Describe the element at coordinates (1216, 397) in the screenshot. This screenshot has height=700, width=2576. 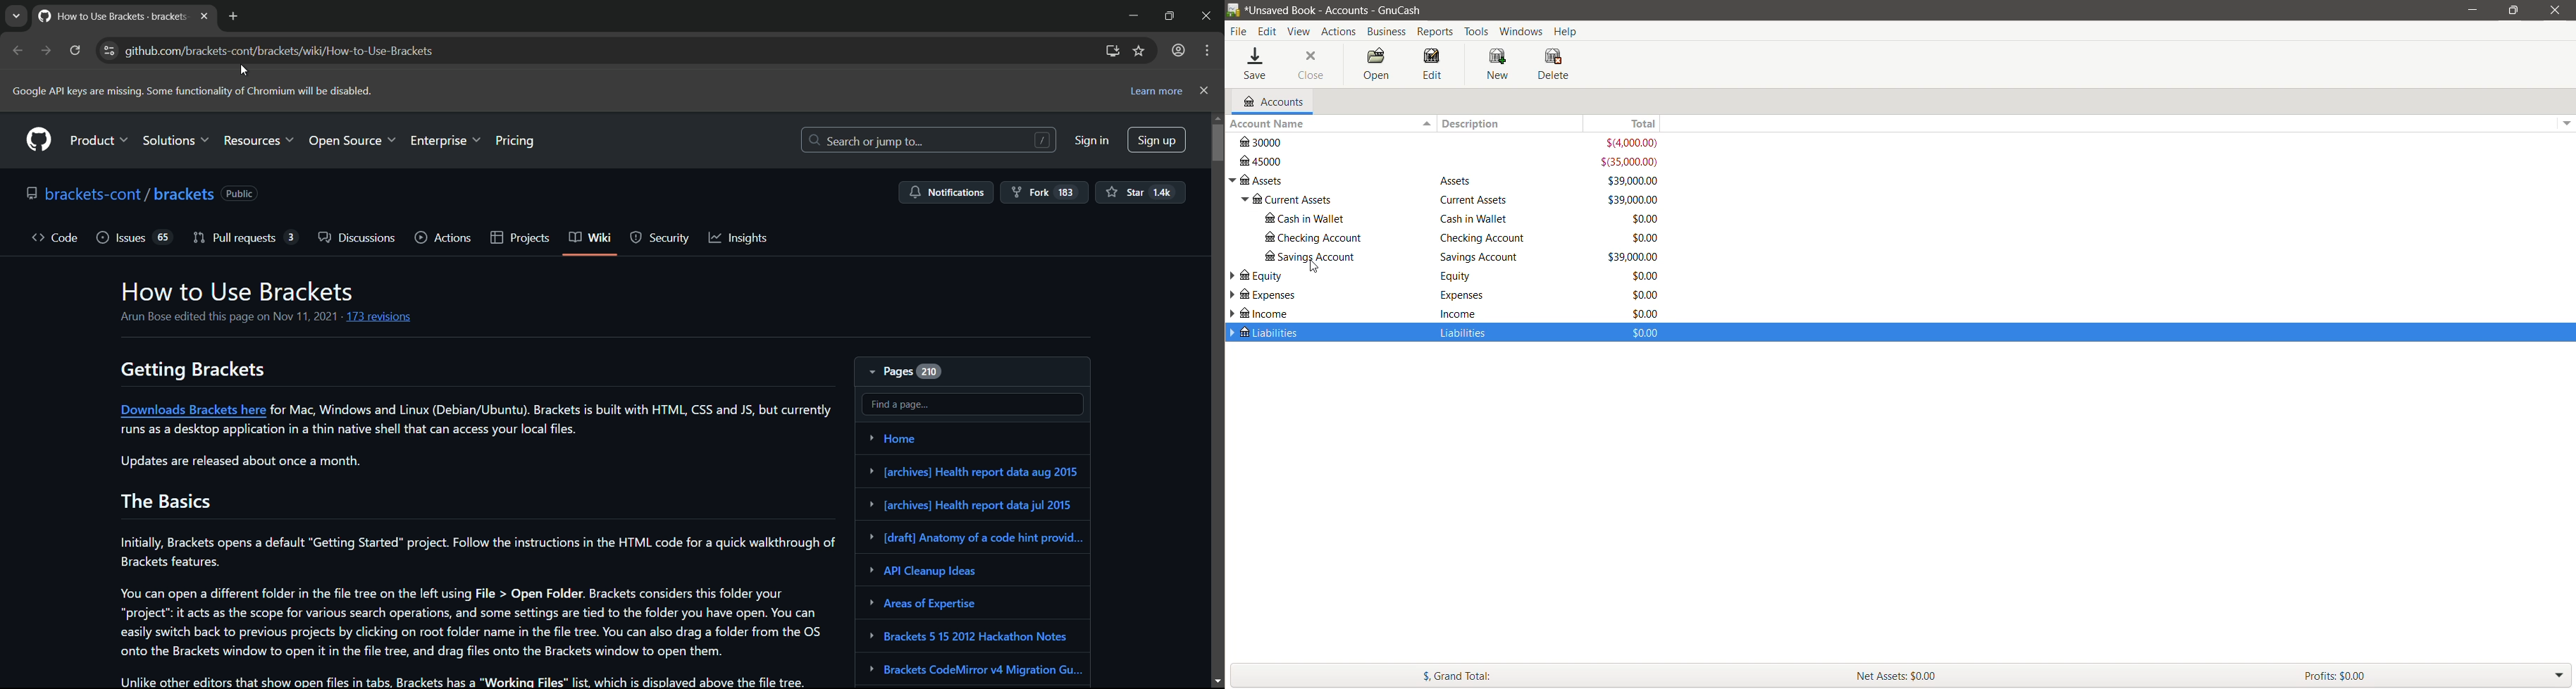
I see `scroll bar` at that location.